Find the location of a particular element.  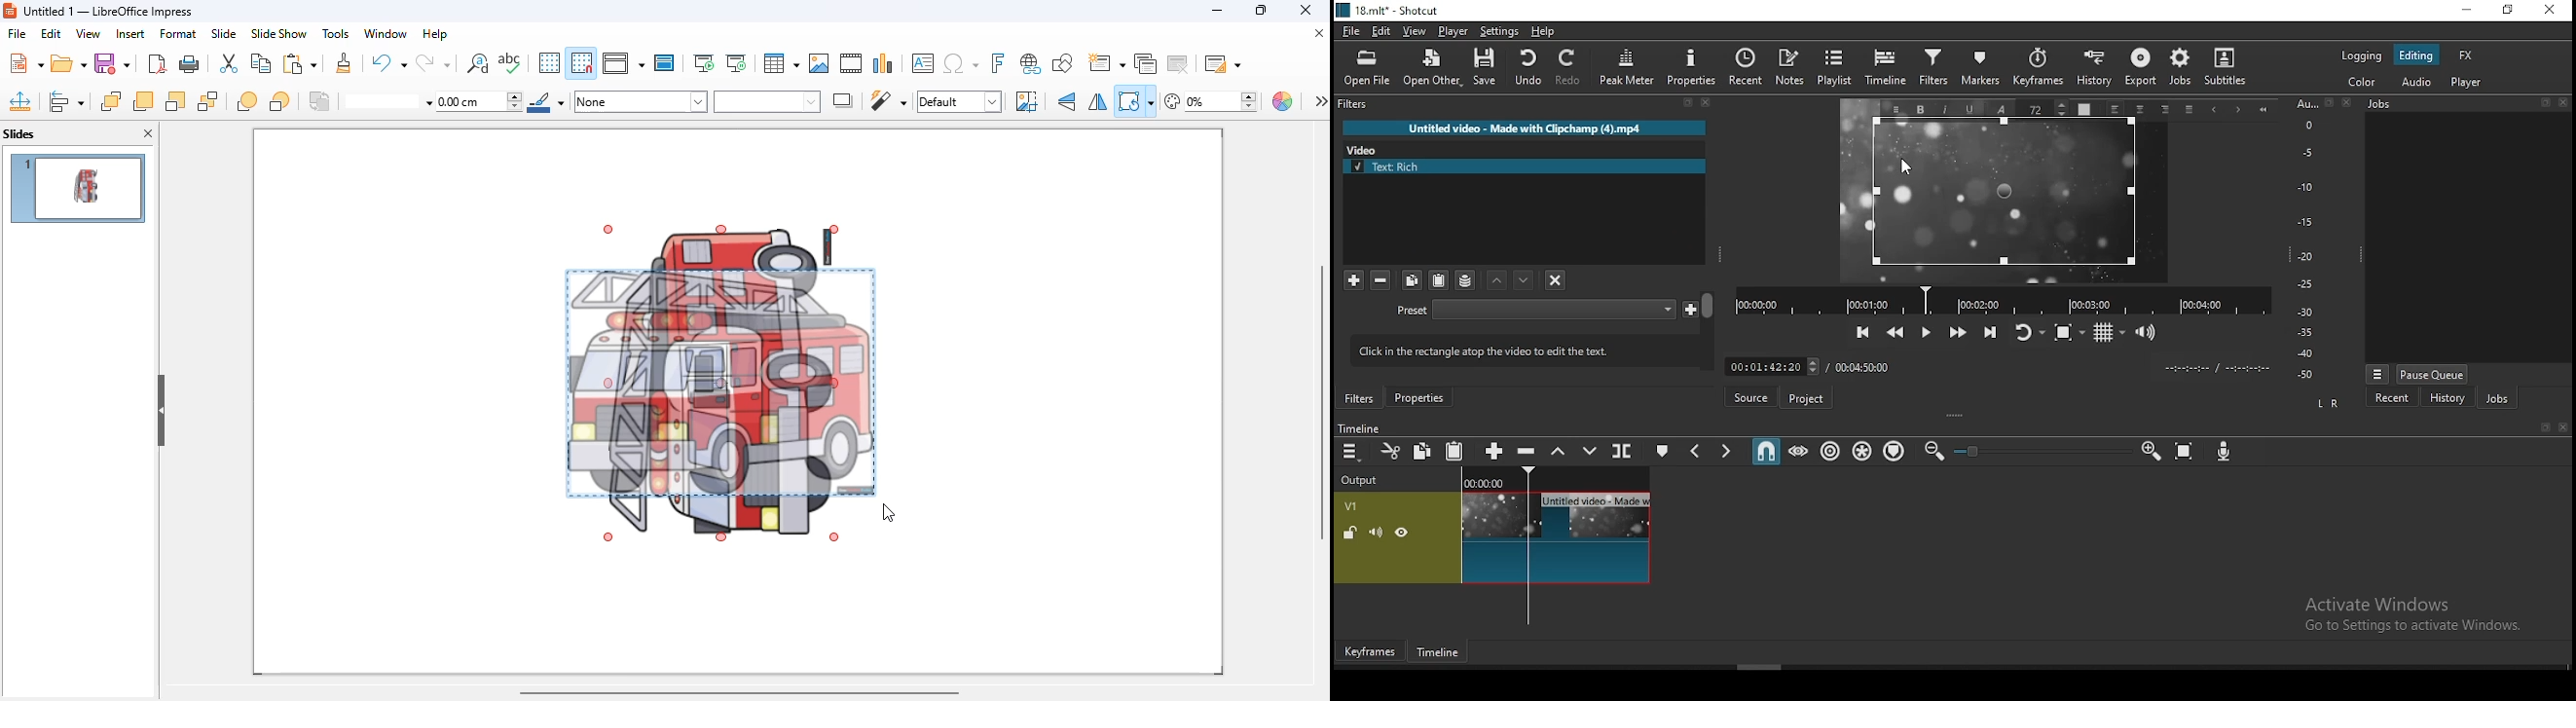

crop image is located at coordinates (1026, 101).